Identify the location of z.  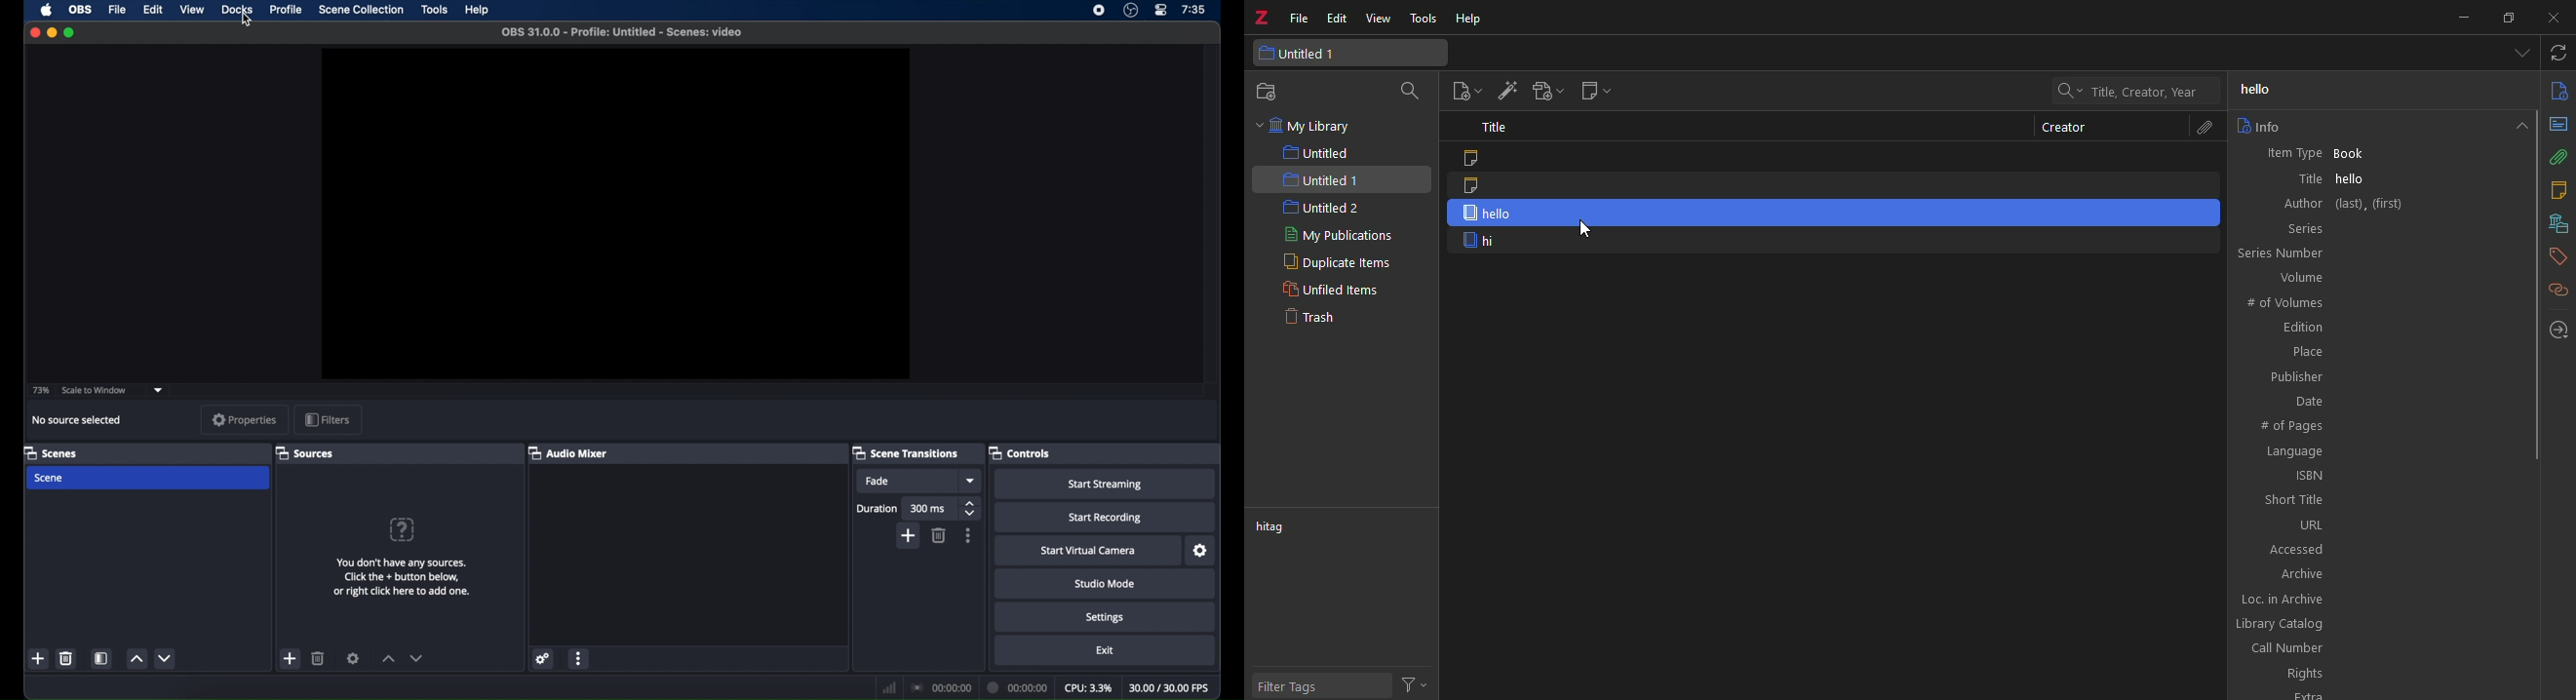
(1264, 20).